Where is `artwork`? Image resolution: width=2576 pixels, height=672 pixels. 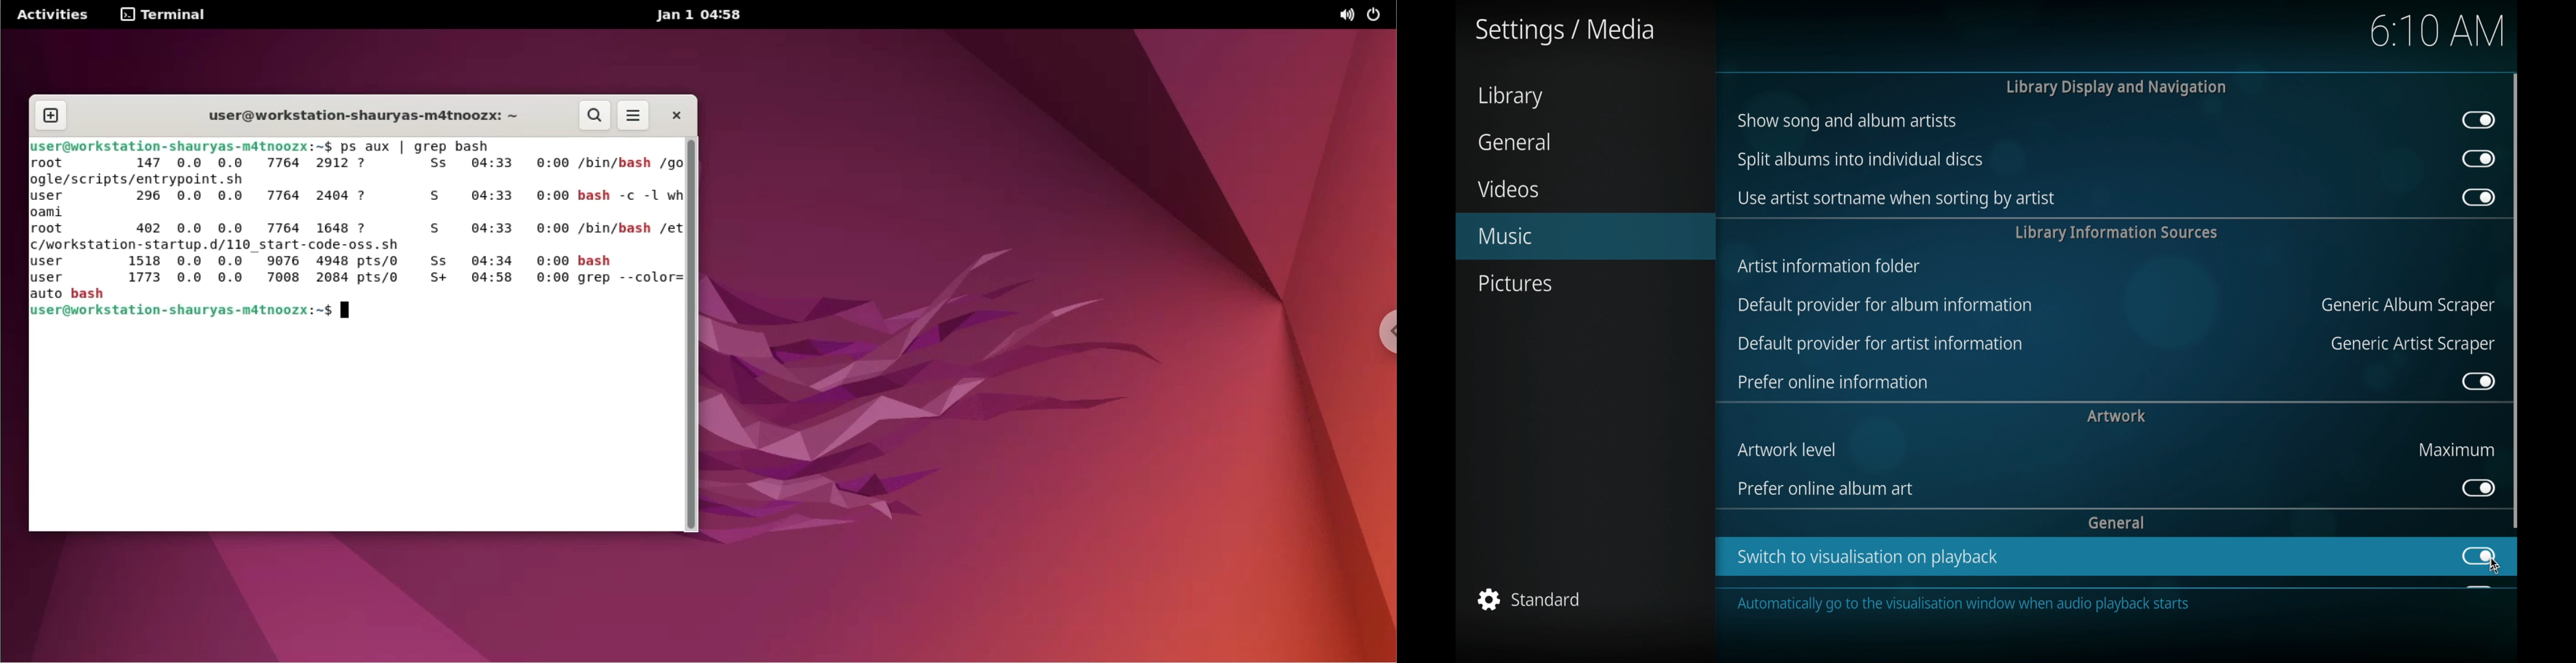 artwork is located at coordinates (2117, 416).